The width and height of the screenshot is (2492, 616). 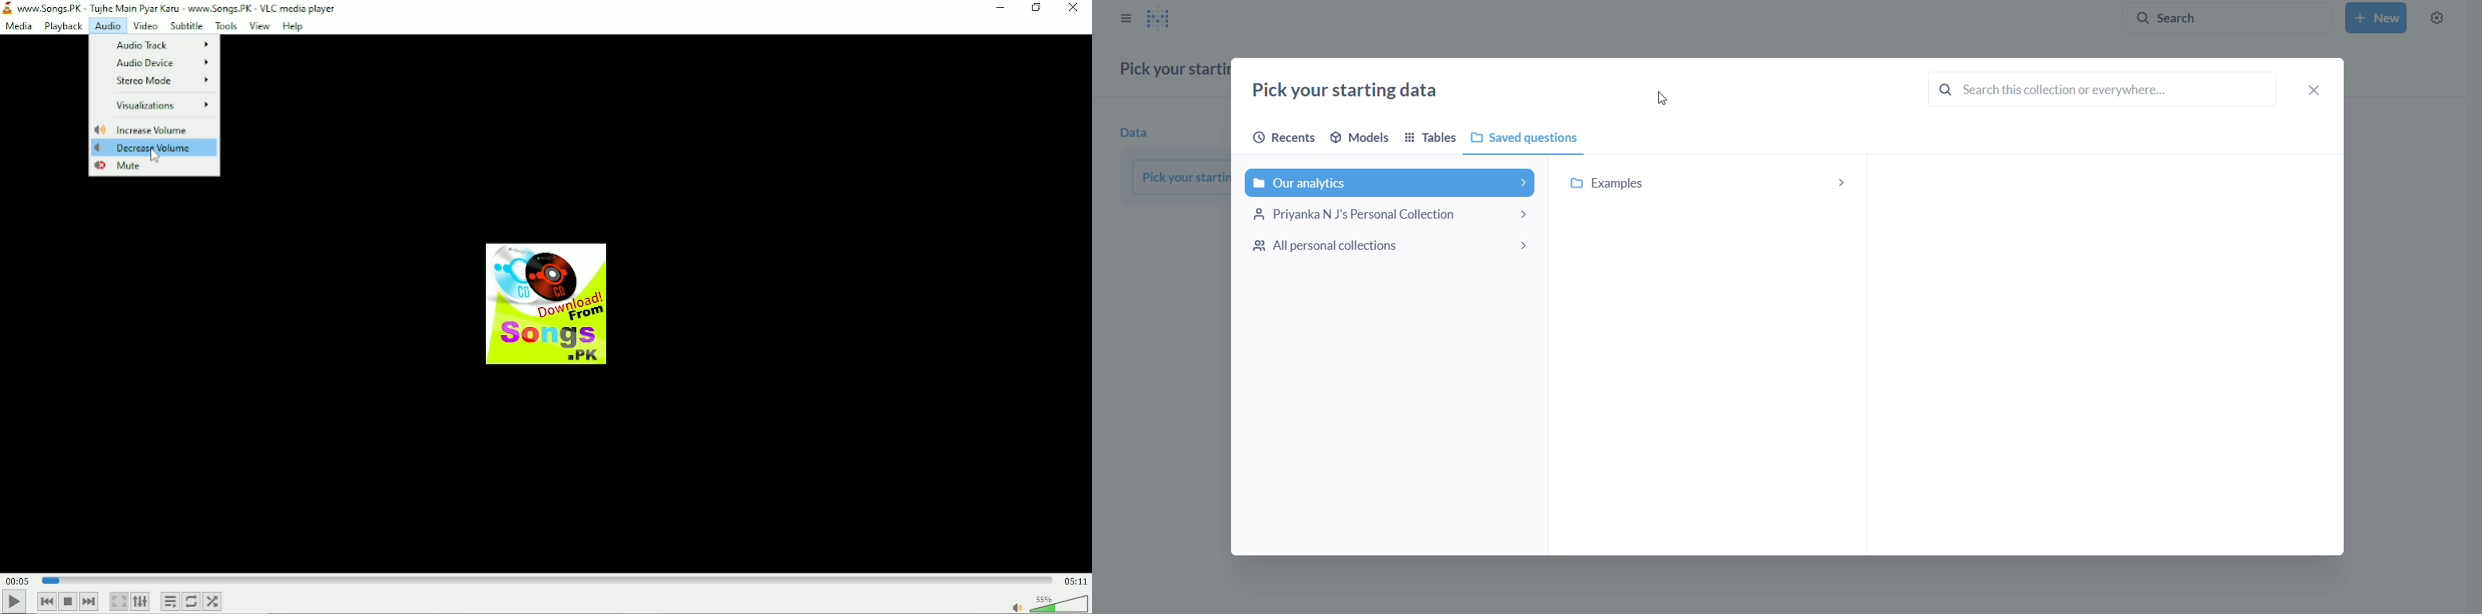 What do you see at coordinates (1363, 137) in the screenshot?
I see `models` at bounding box center [1363, 137].